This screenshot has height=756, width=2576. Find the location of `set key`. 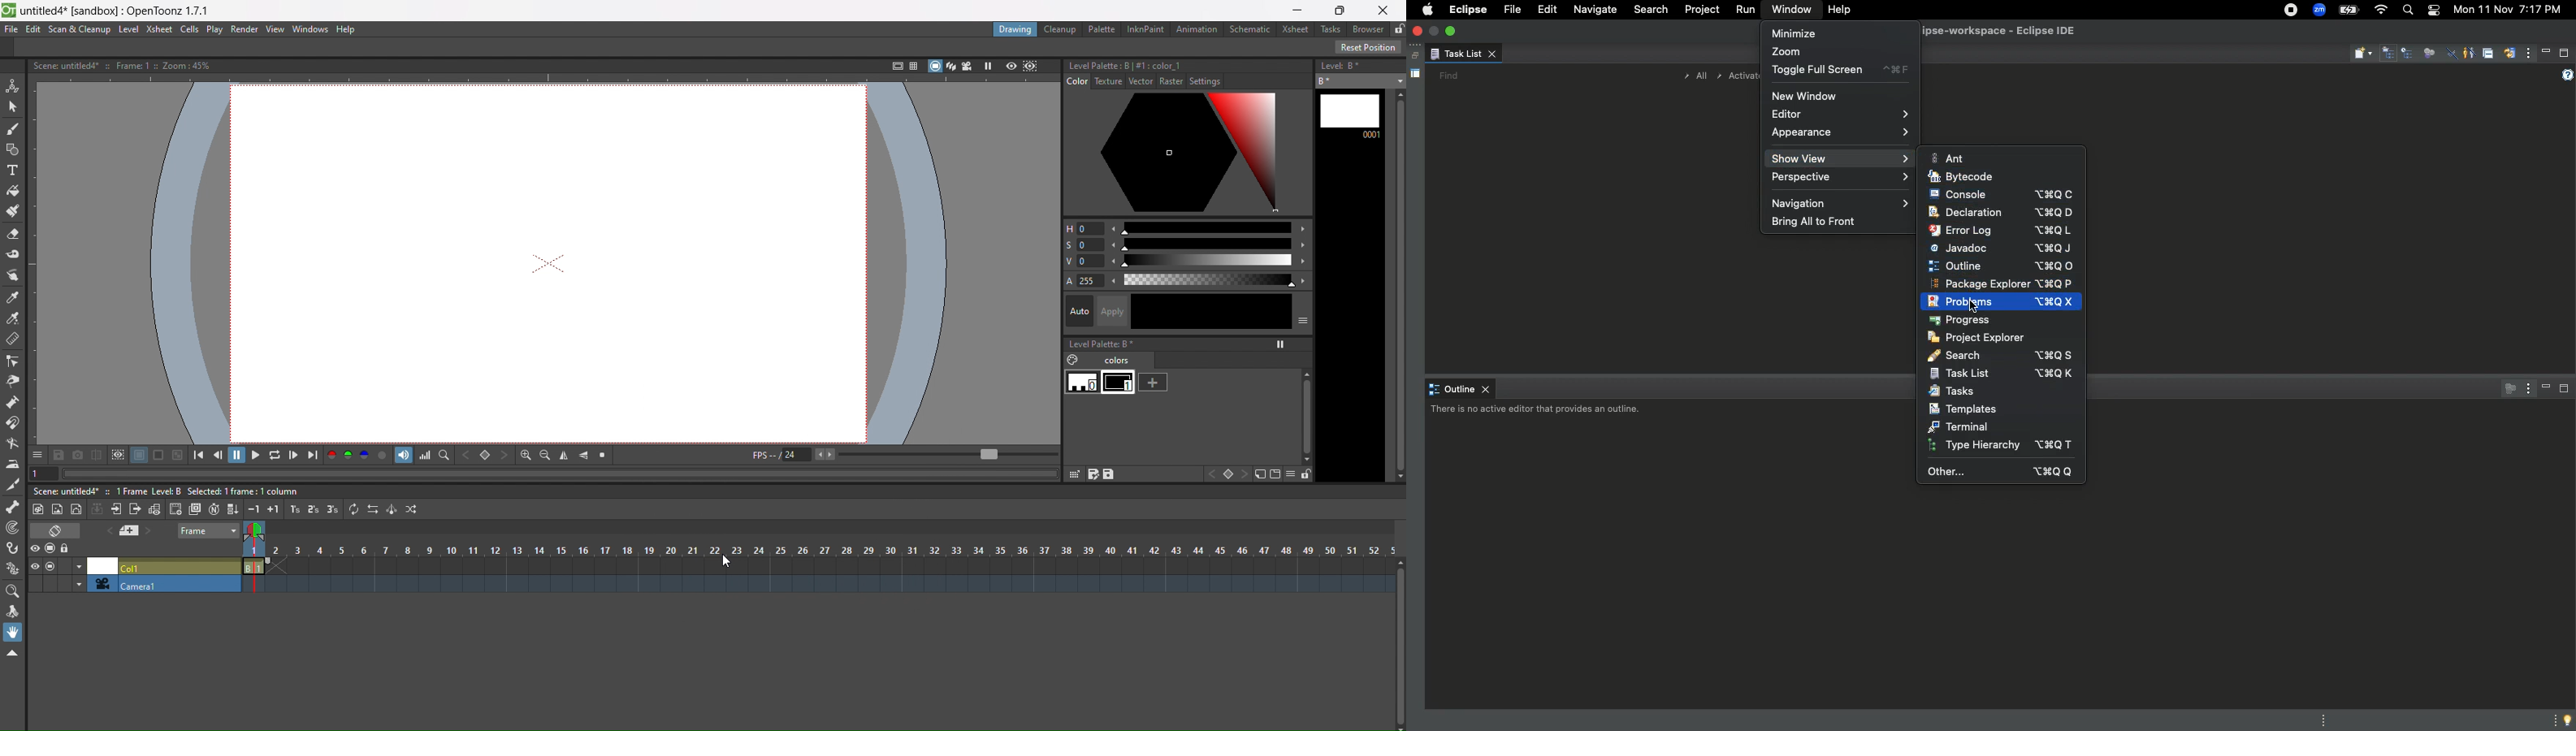

set key is located at coordinates (485, 455).